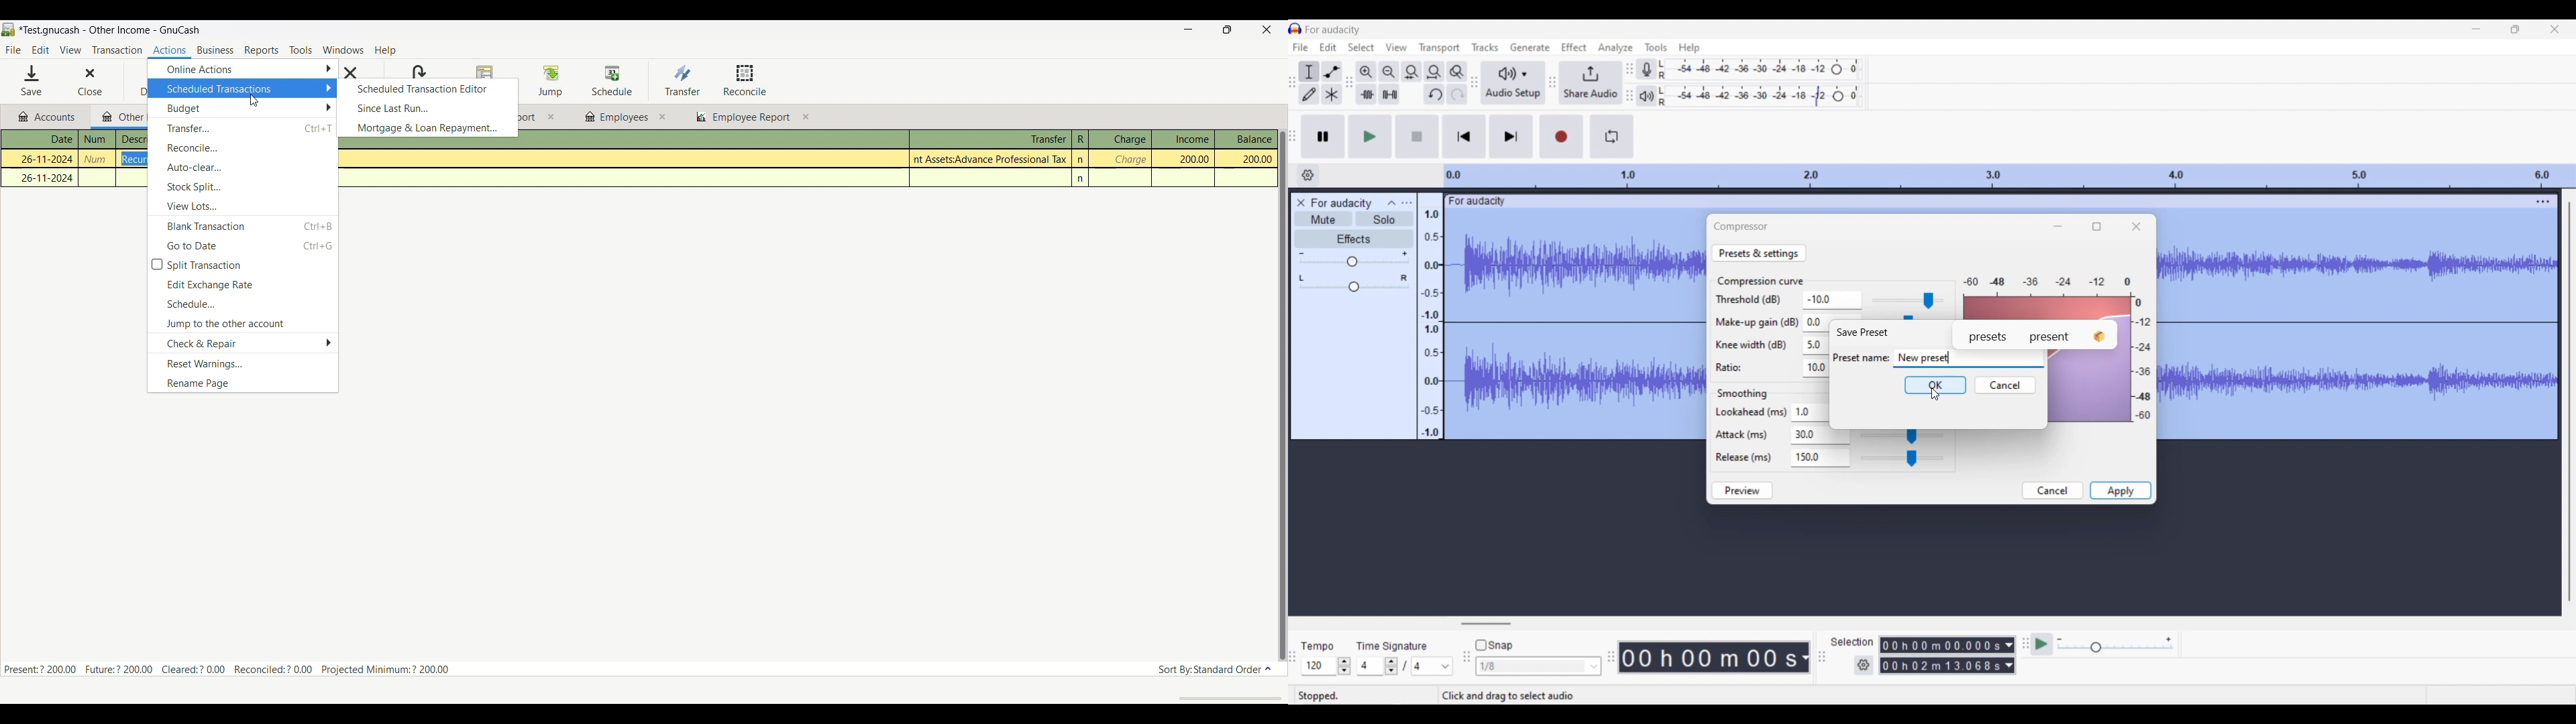 This screenshot has height=728, width=2576. I want to click on Cursor clicking on OK, so click(1935, 394).